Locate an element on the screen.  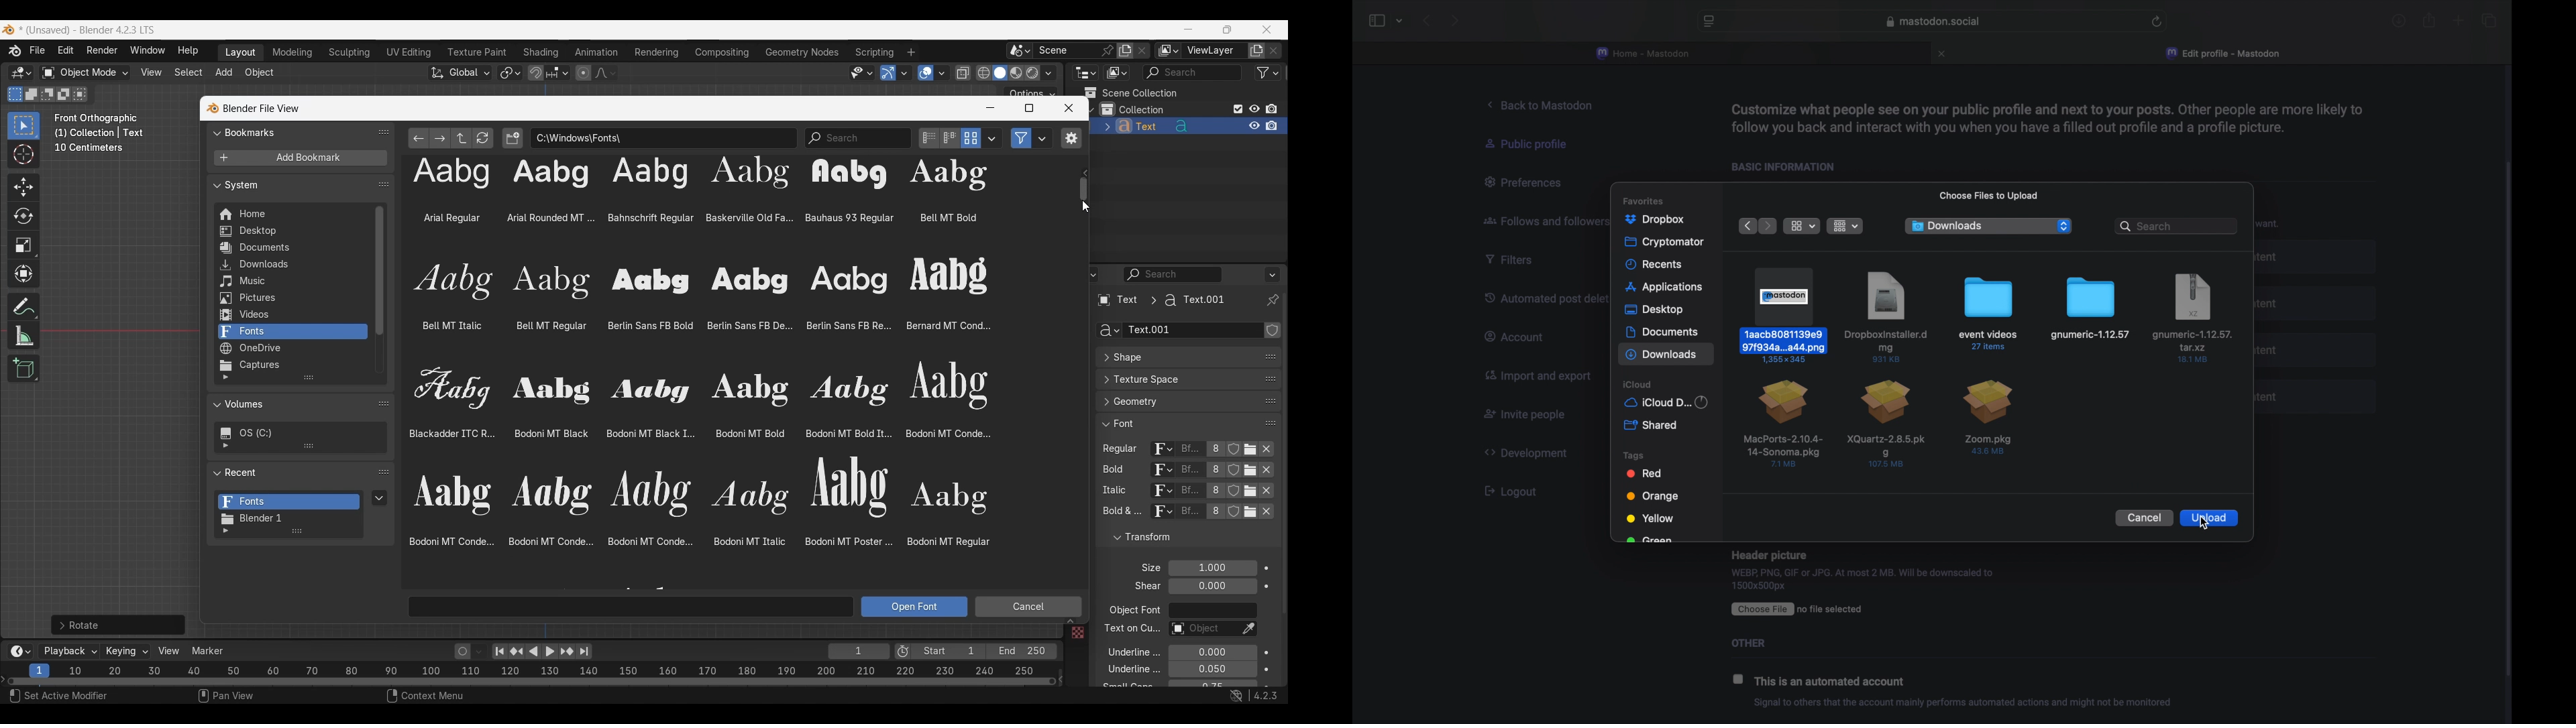
file selected is located at coordinates (1786, 314).